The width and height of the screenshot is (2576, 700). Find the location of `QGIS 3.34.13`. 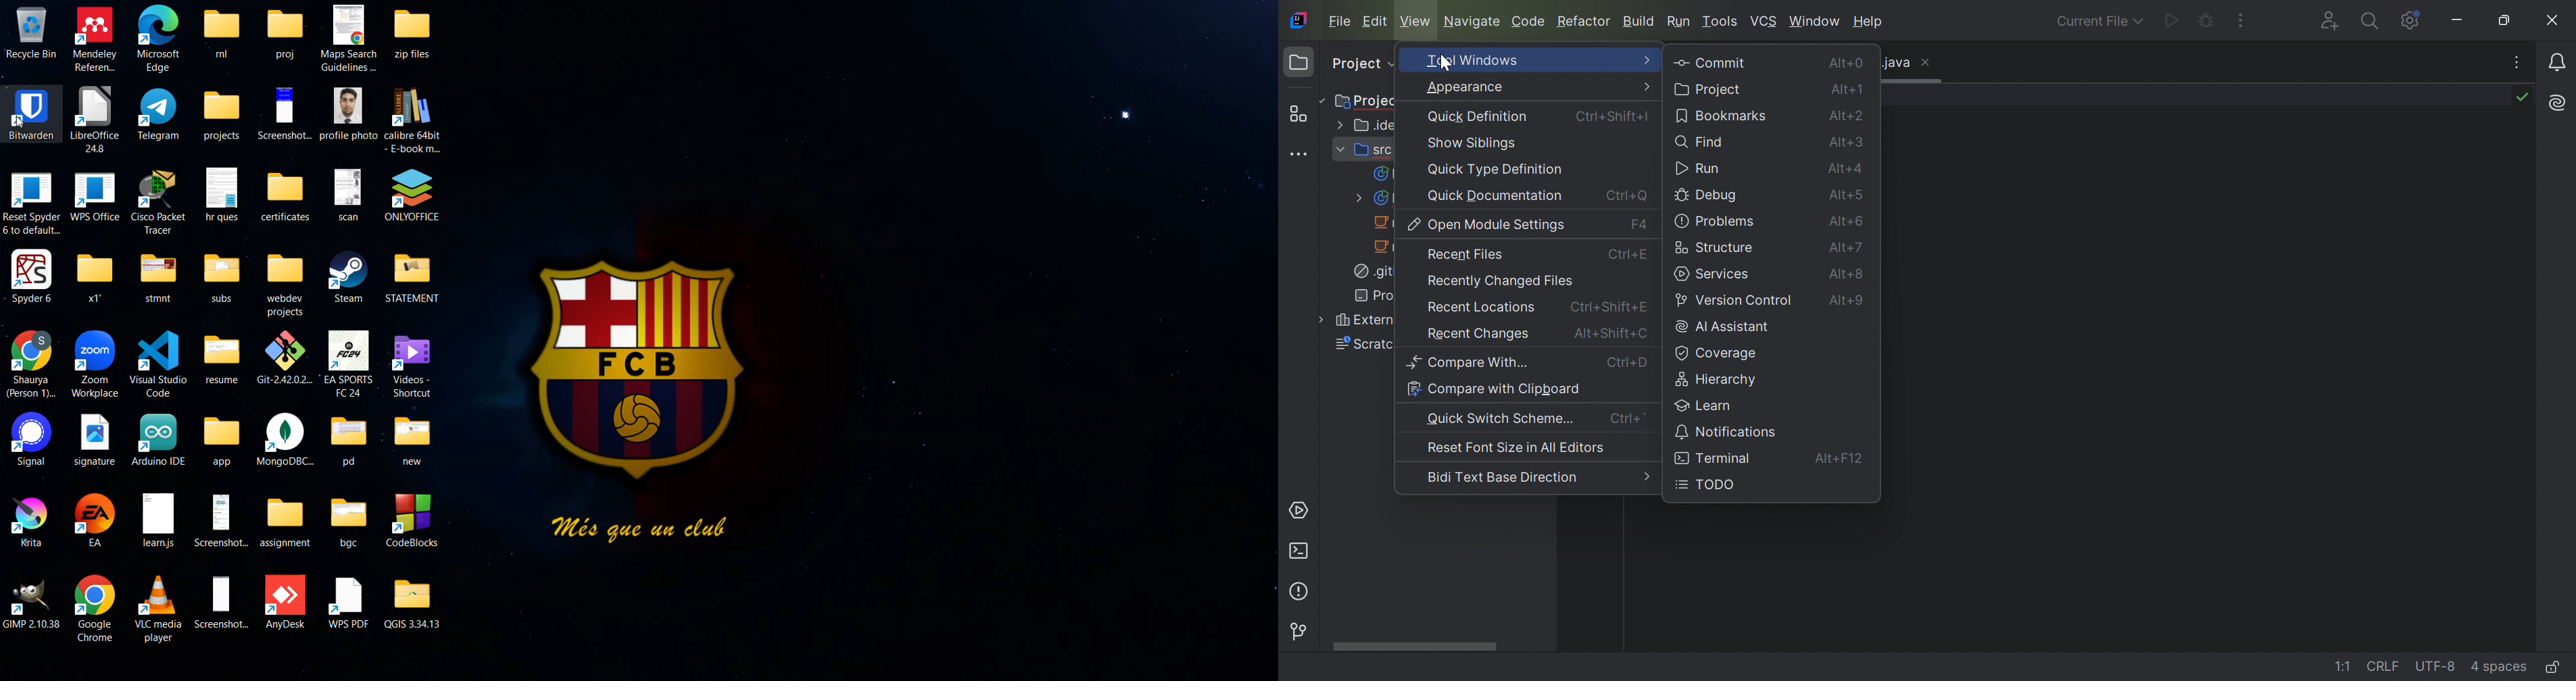

QGIS 3.34.13 is located at coordinates (415, 602).